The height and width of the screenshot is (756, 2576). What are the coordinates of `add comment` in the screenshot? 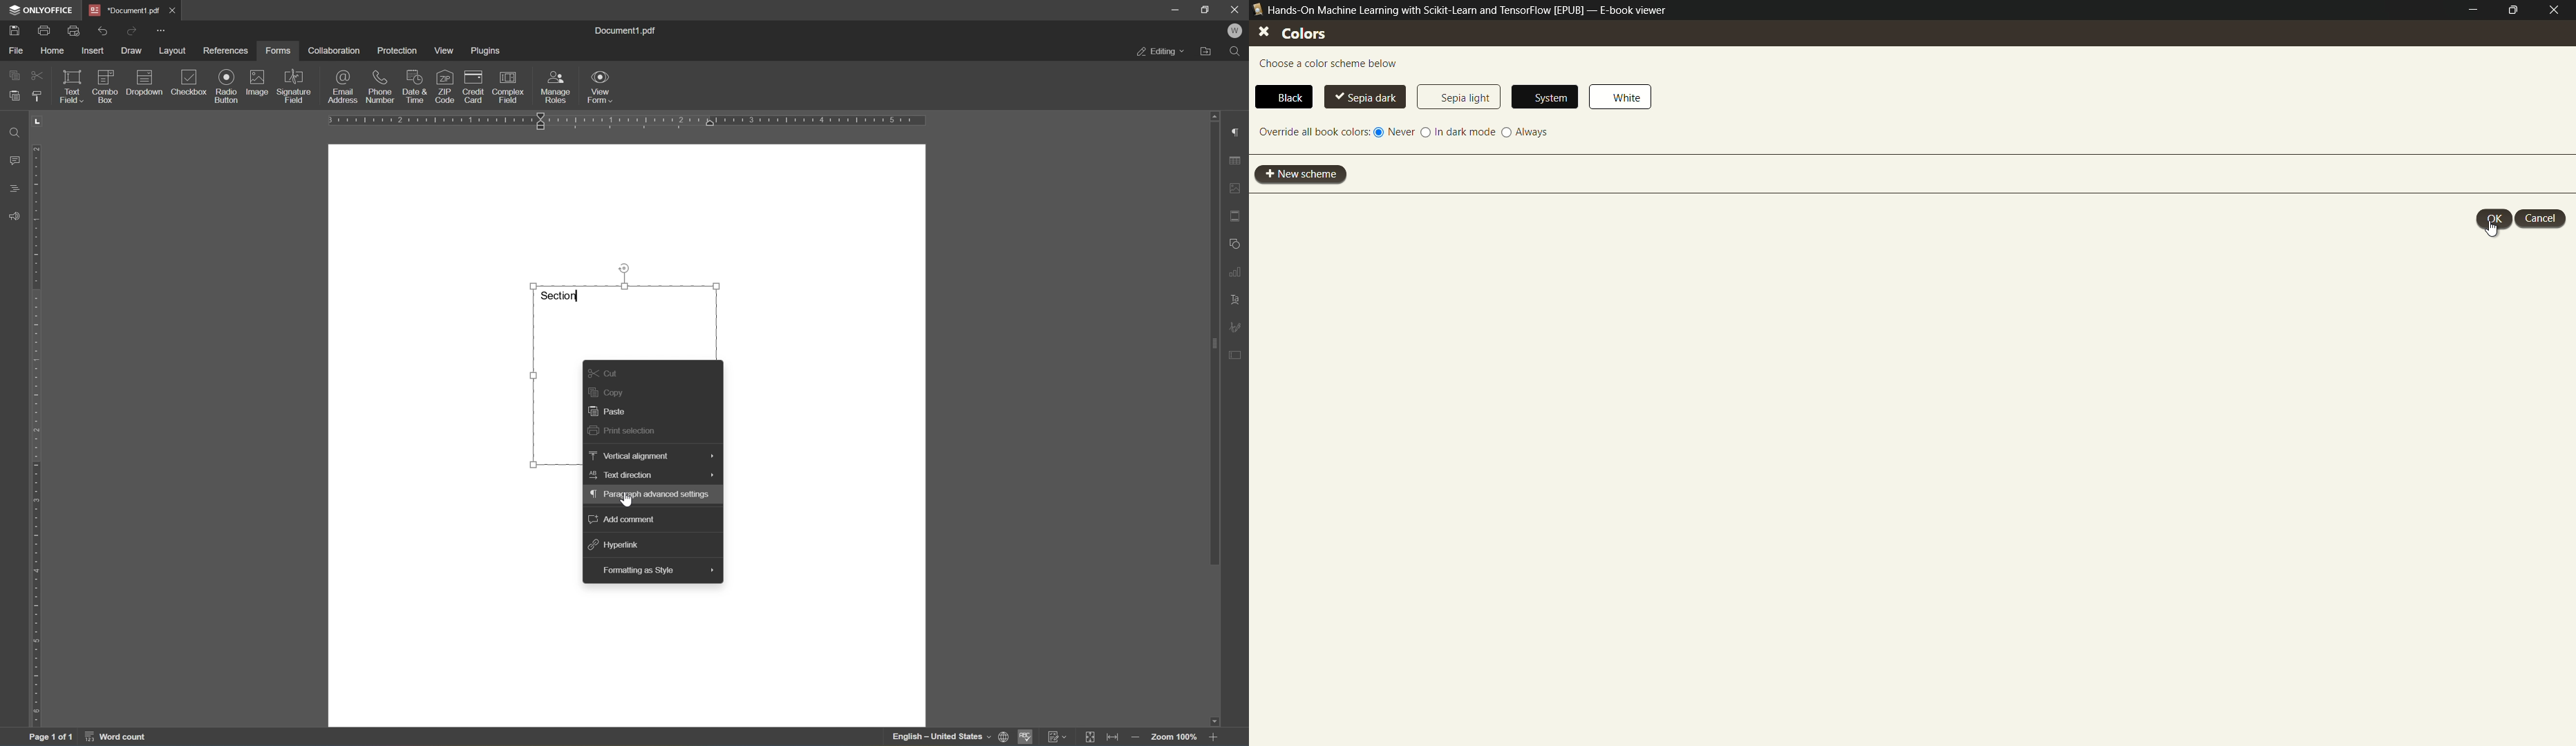 It's located at (622, 517).